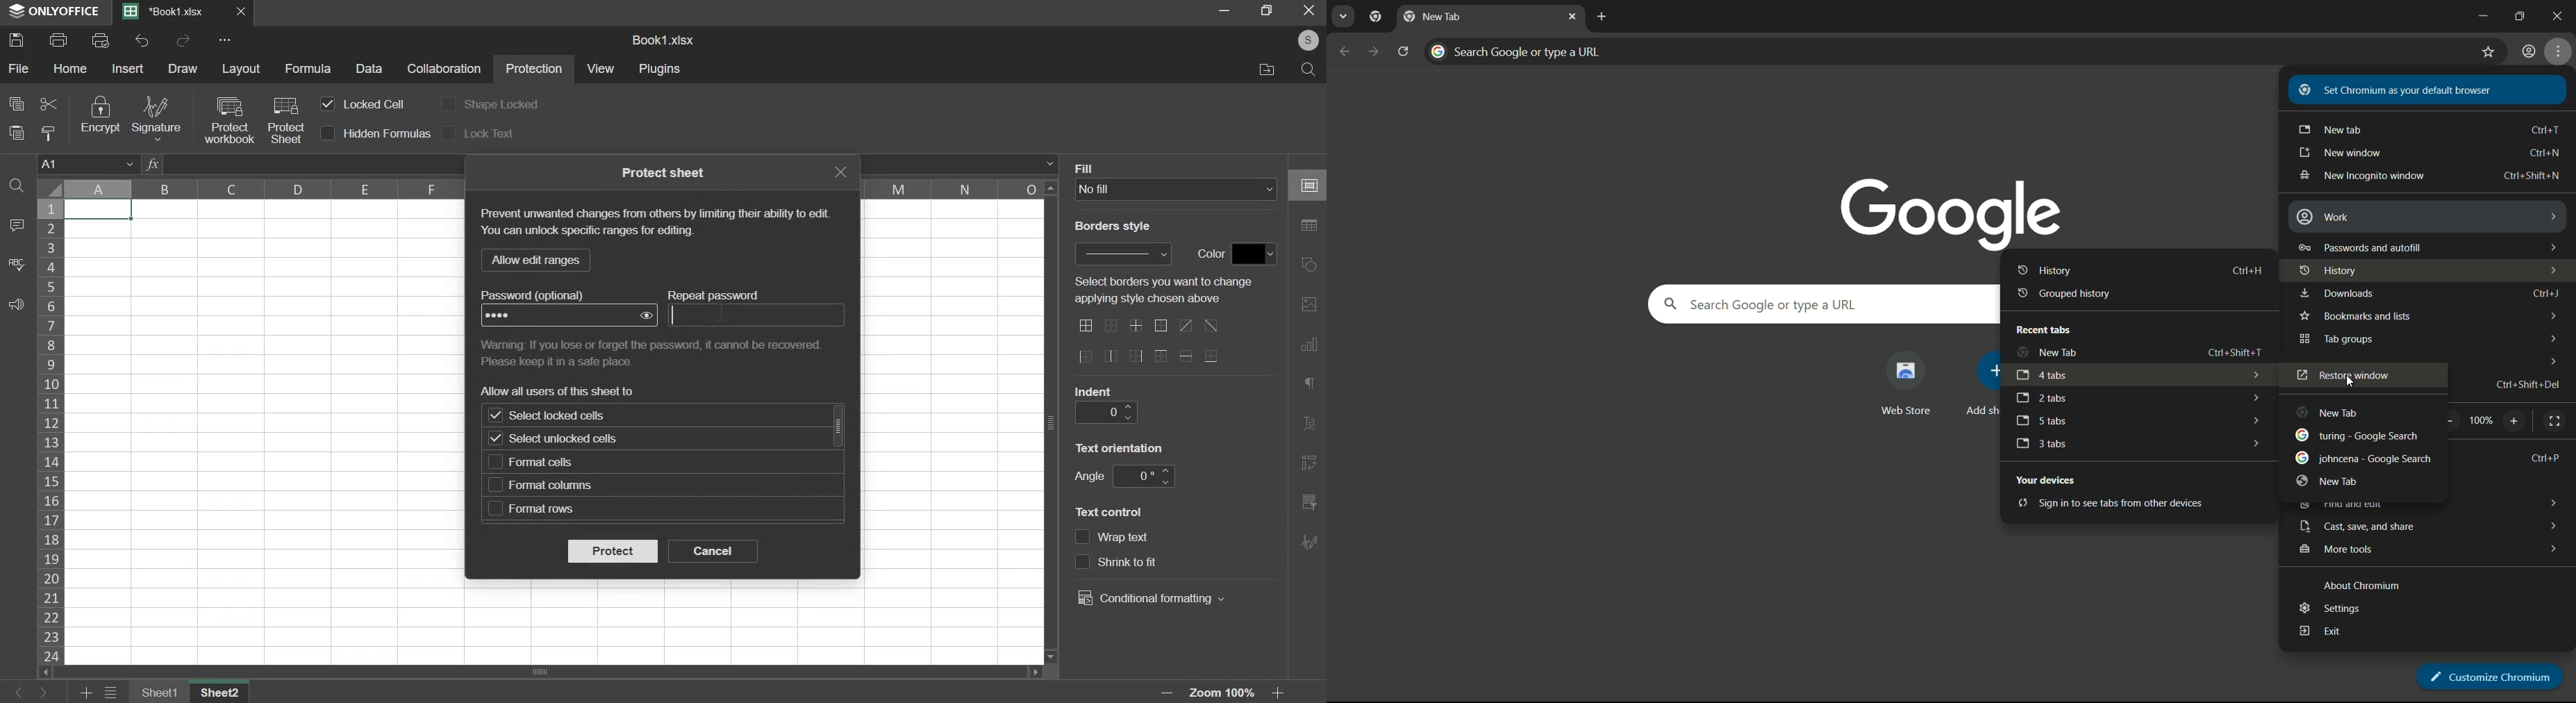 The width and height of the screenshot is (2576, 728). I want to click on right side bar, so click(1308, 501).